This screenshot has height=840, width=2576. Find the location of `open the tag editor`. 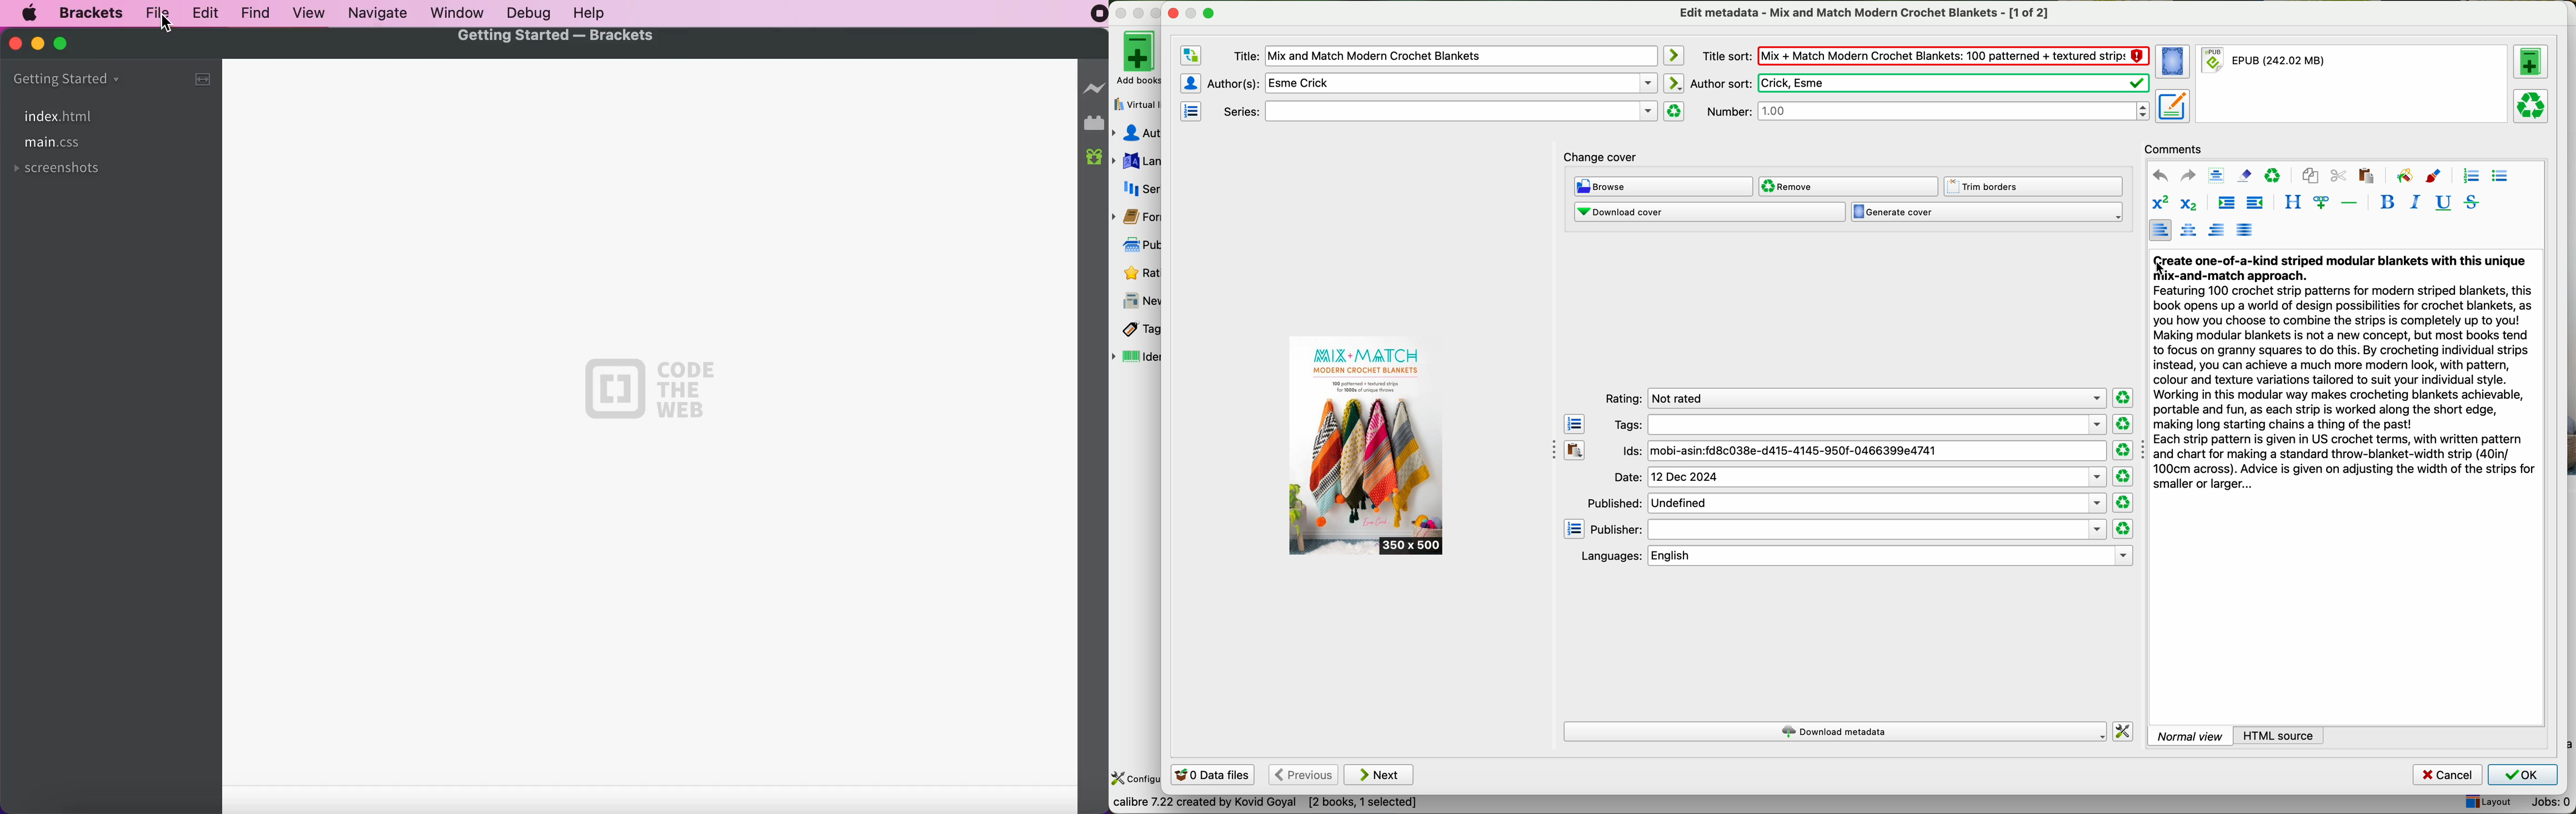

open the tag editor is located at coordinates (1575, 424).